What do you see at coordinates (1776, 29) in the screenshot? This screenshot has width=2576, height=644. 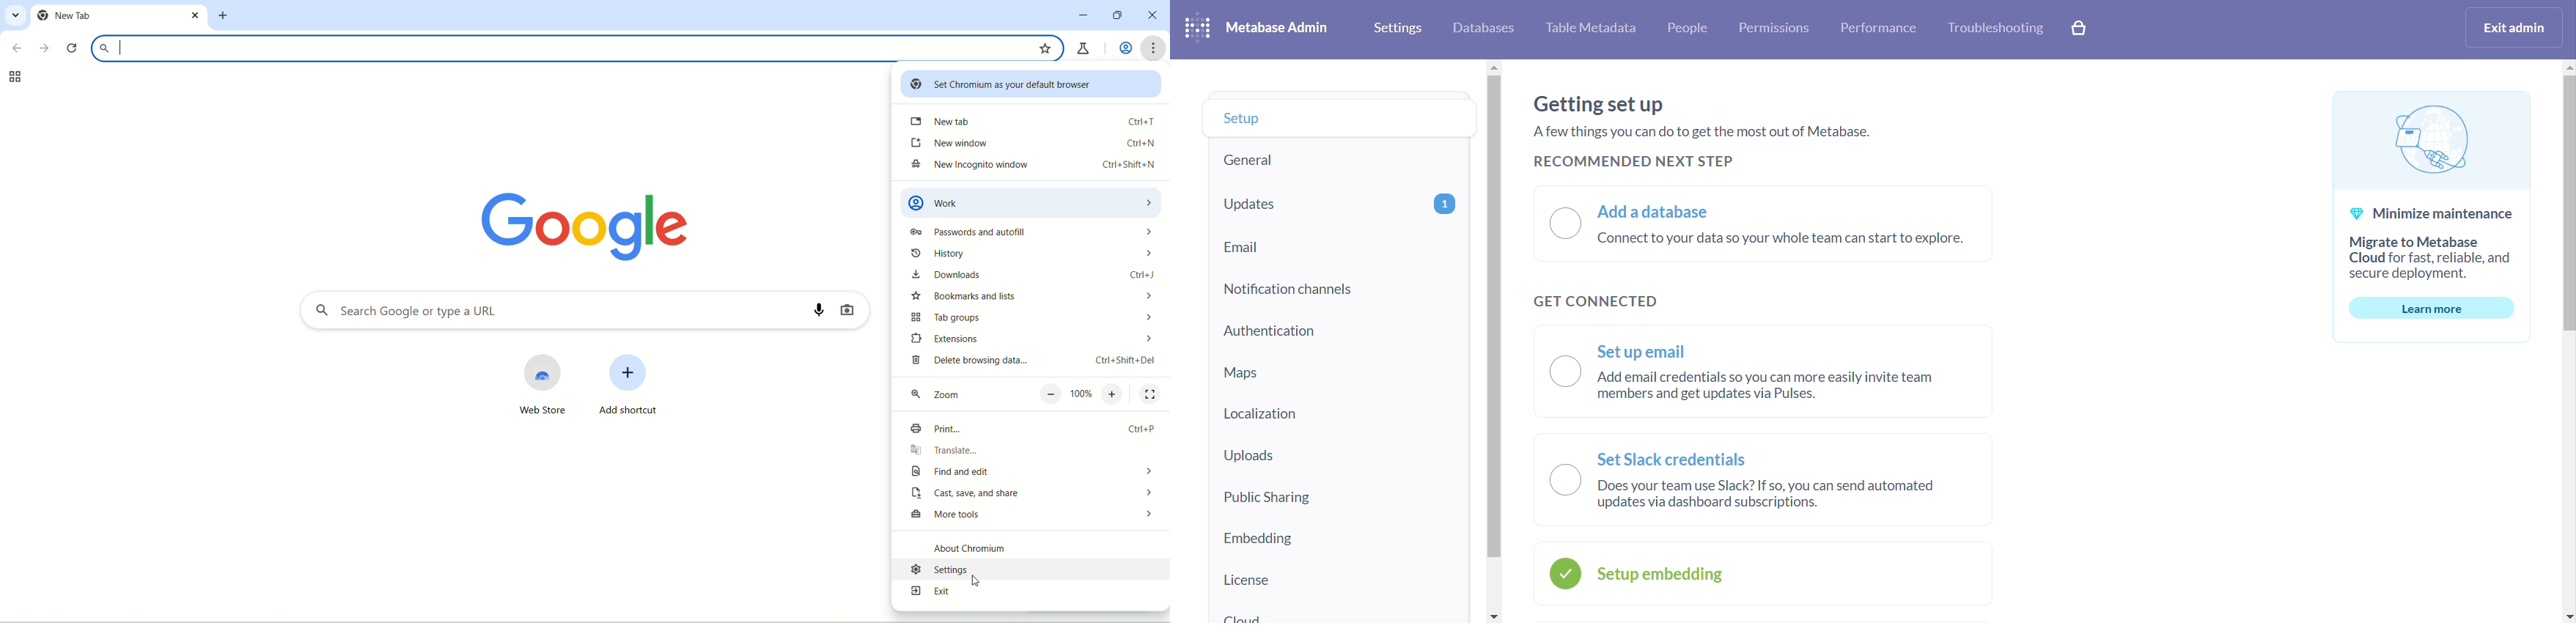 I see `permissions` at bounding box center [1776, 29].